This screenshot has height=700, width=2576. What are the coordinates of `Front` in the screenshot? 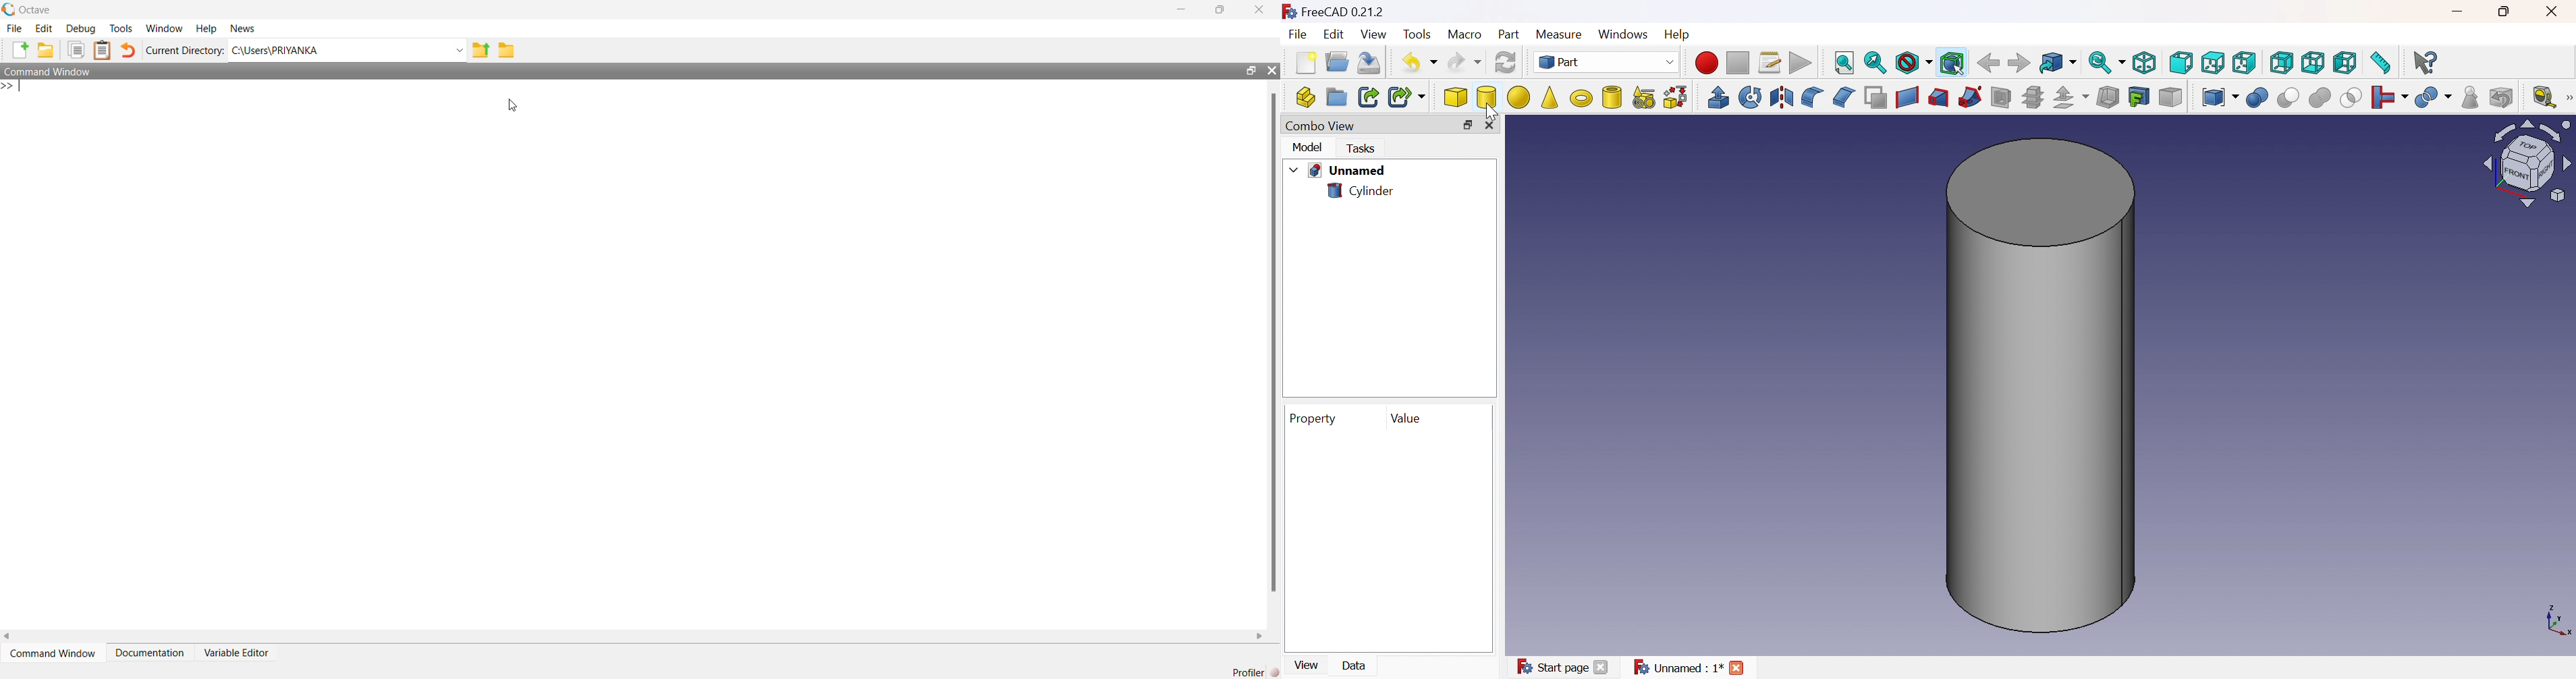 It's located at (2181, 62).